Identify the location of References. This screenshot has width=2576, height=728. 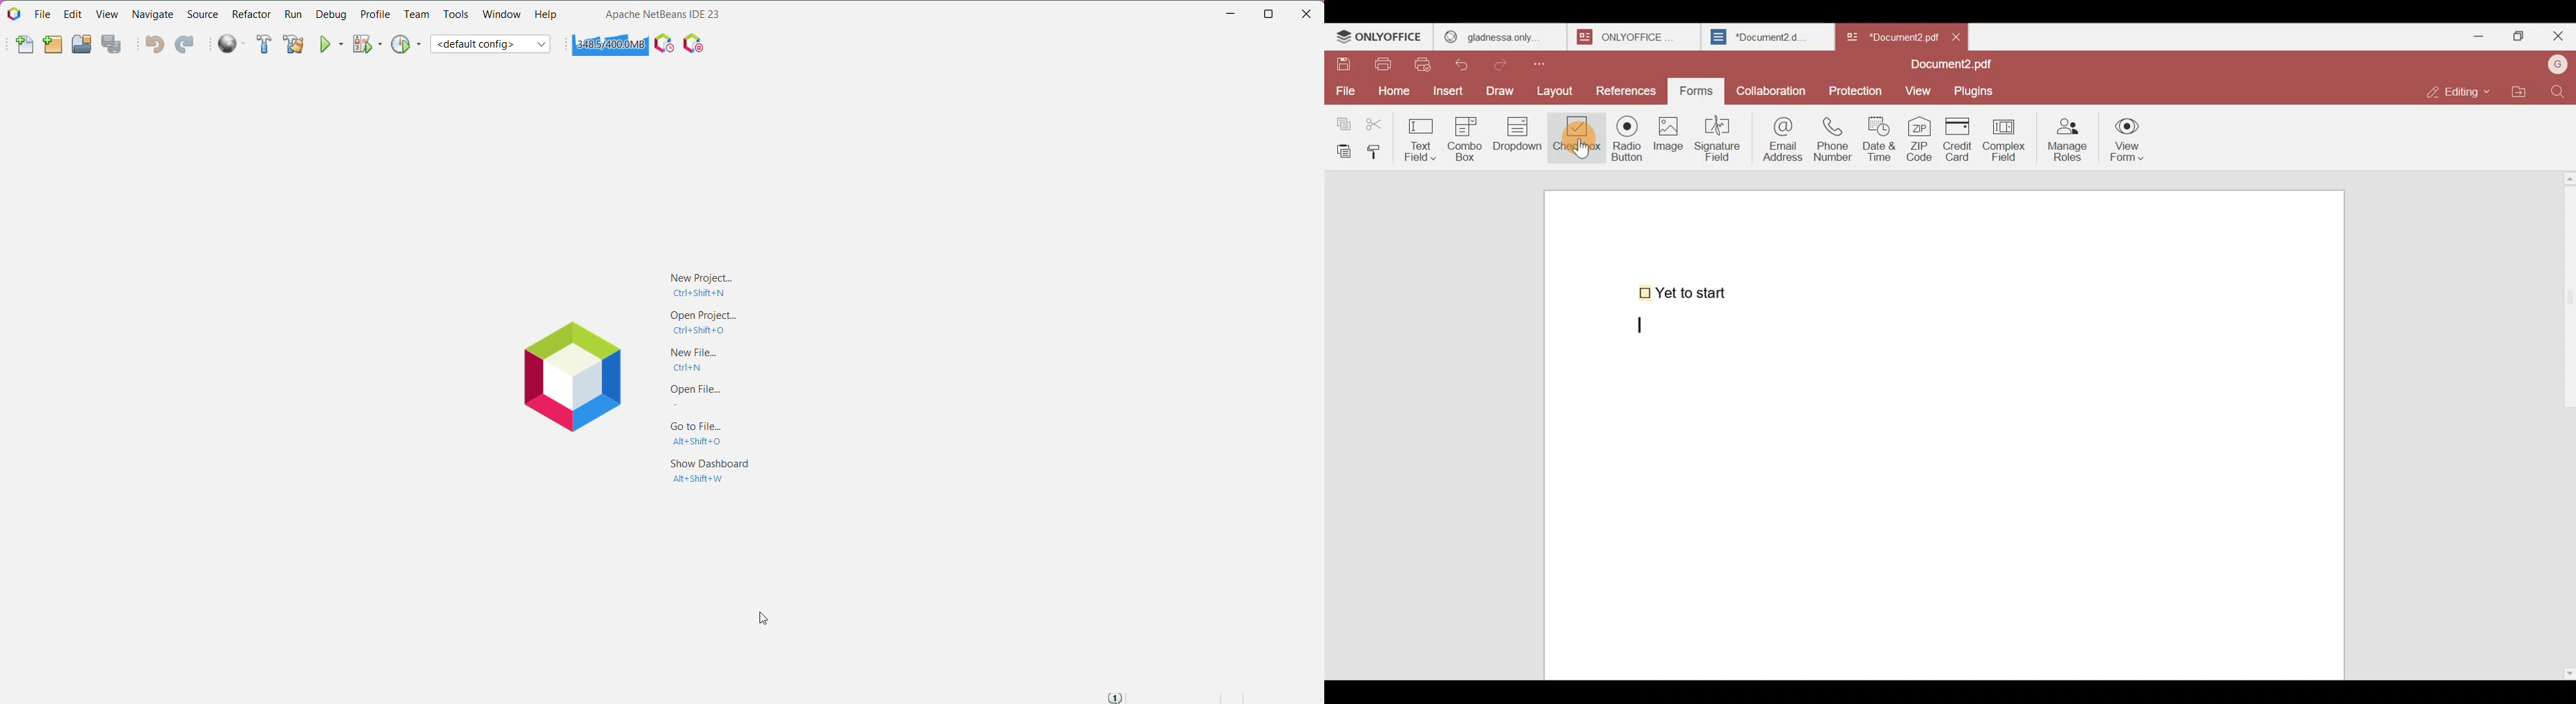
(1626, 91).